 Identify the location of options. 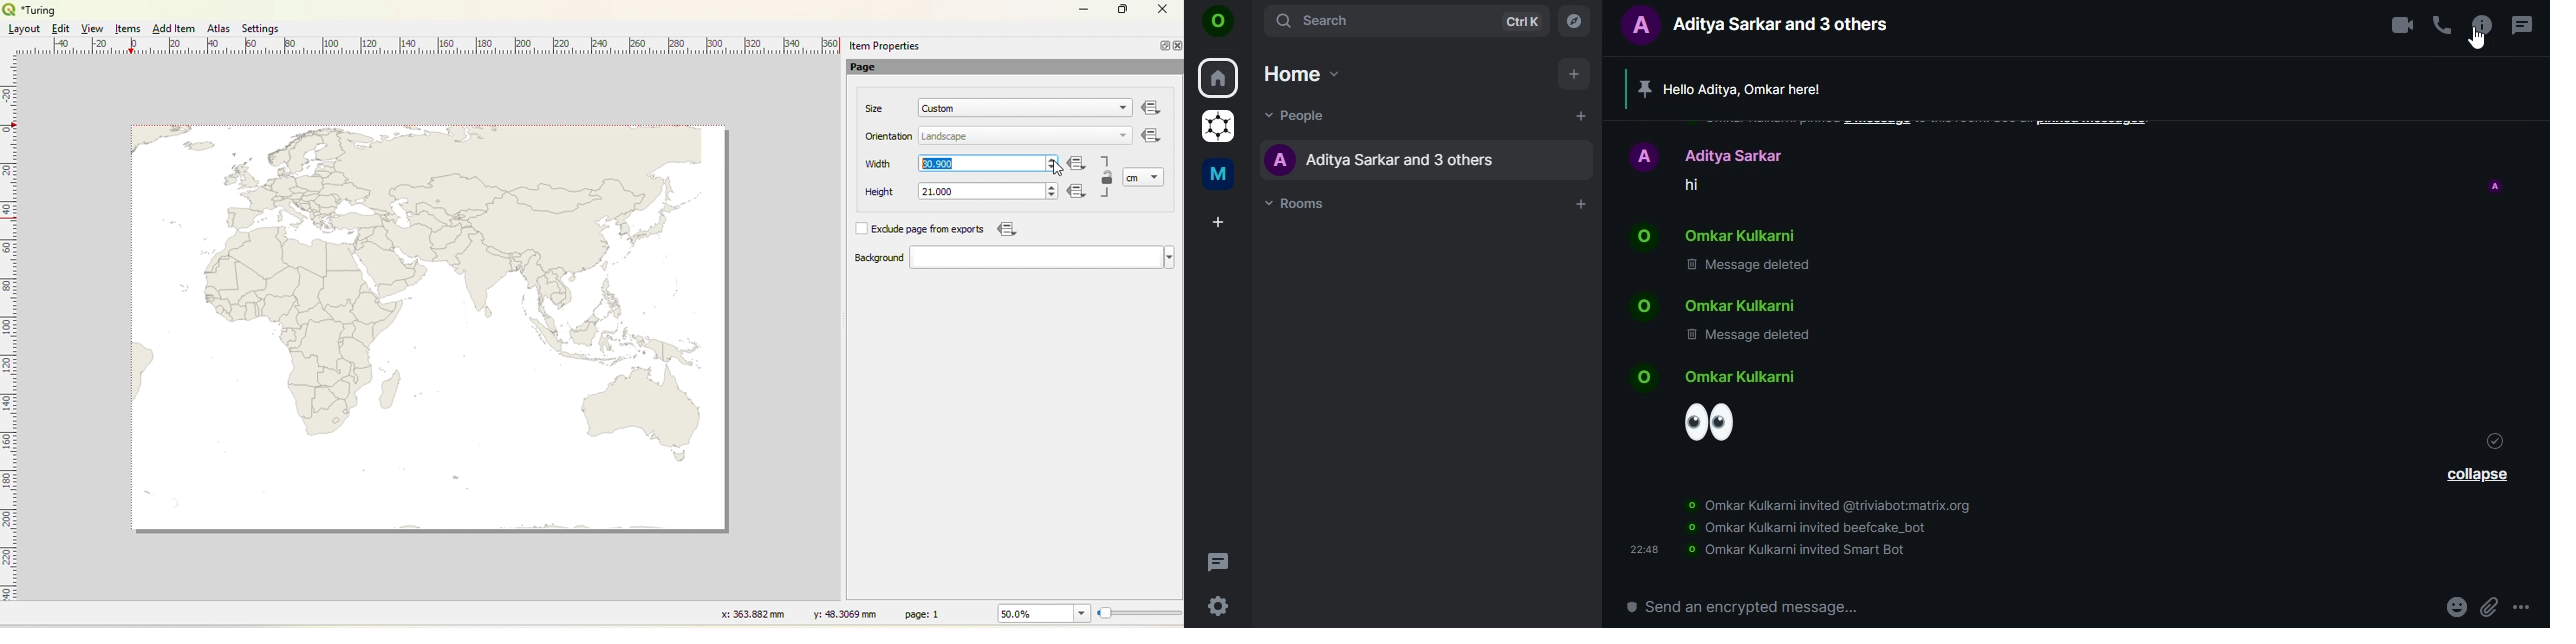
(2523, 606).